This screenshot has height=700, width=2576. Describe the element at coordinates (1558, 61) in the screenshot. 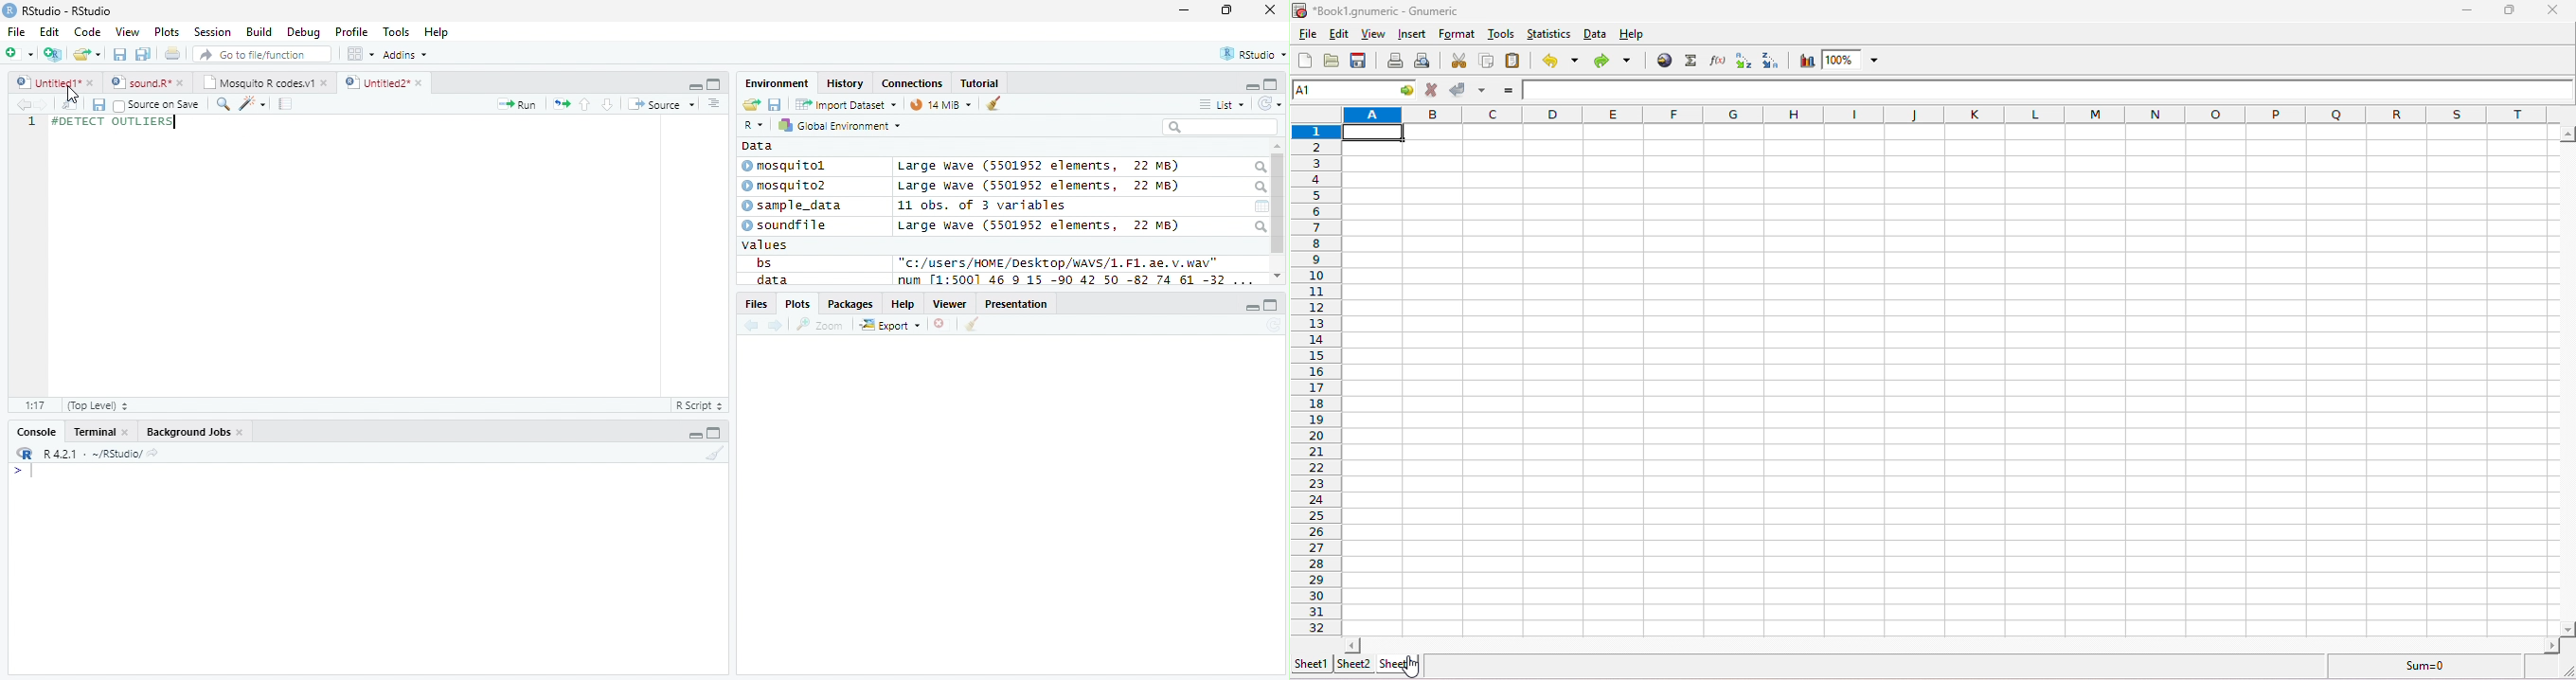

I see `undo` at that location.